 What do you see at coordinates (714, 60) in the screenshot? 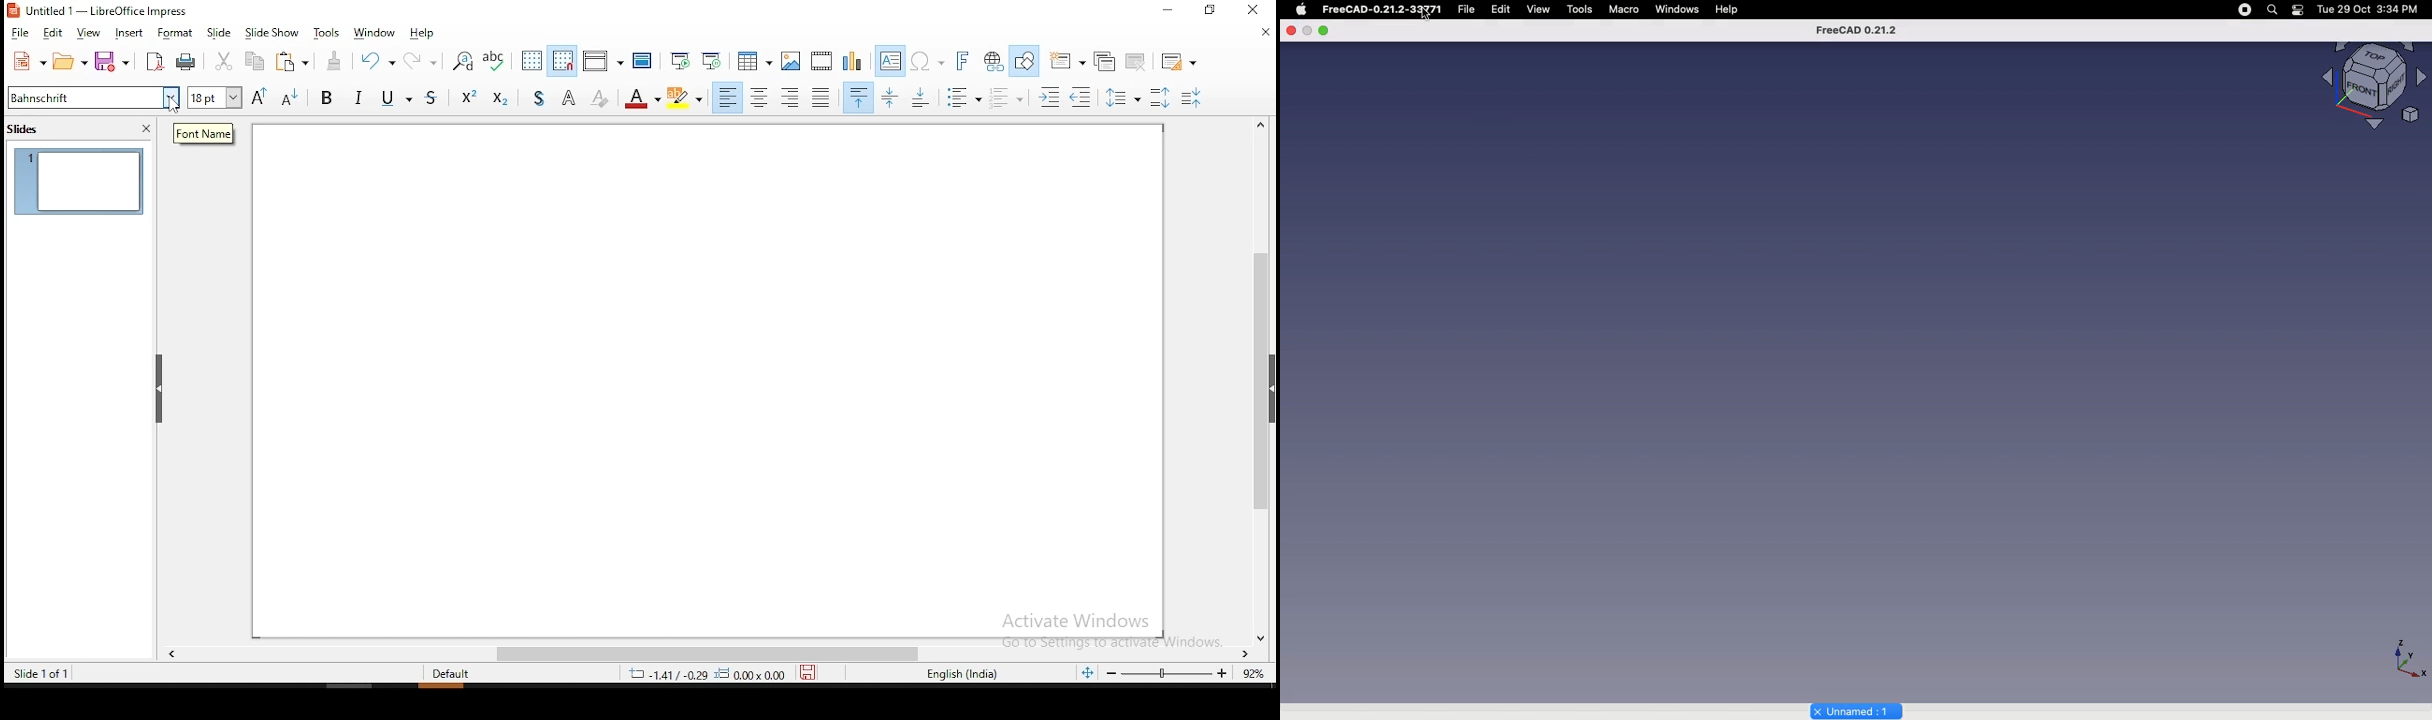
I see `start from current slide` at bounding box center [714, 60].